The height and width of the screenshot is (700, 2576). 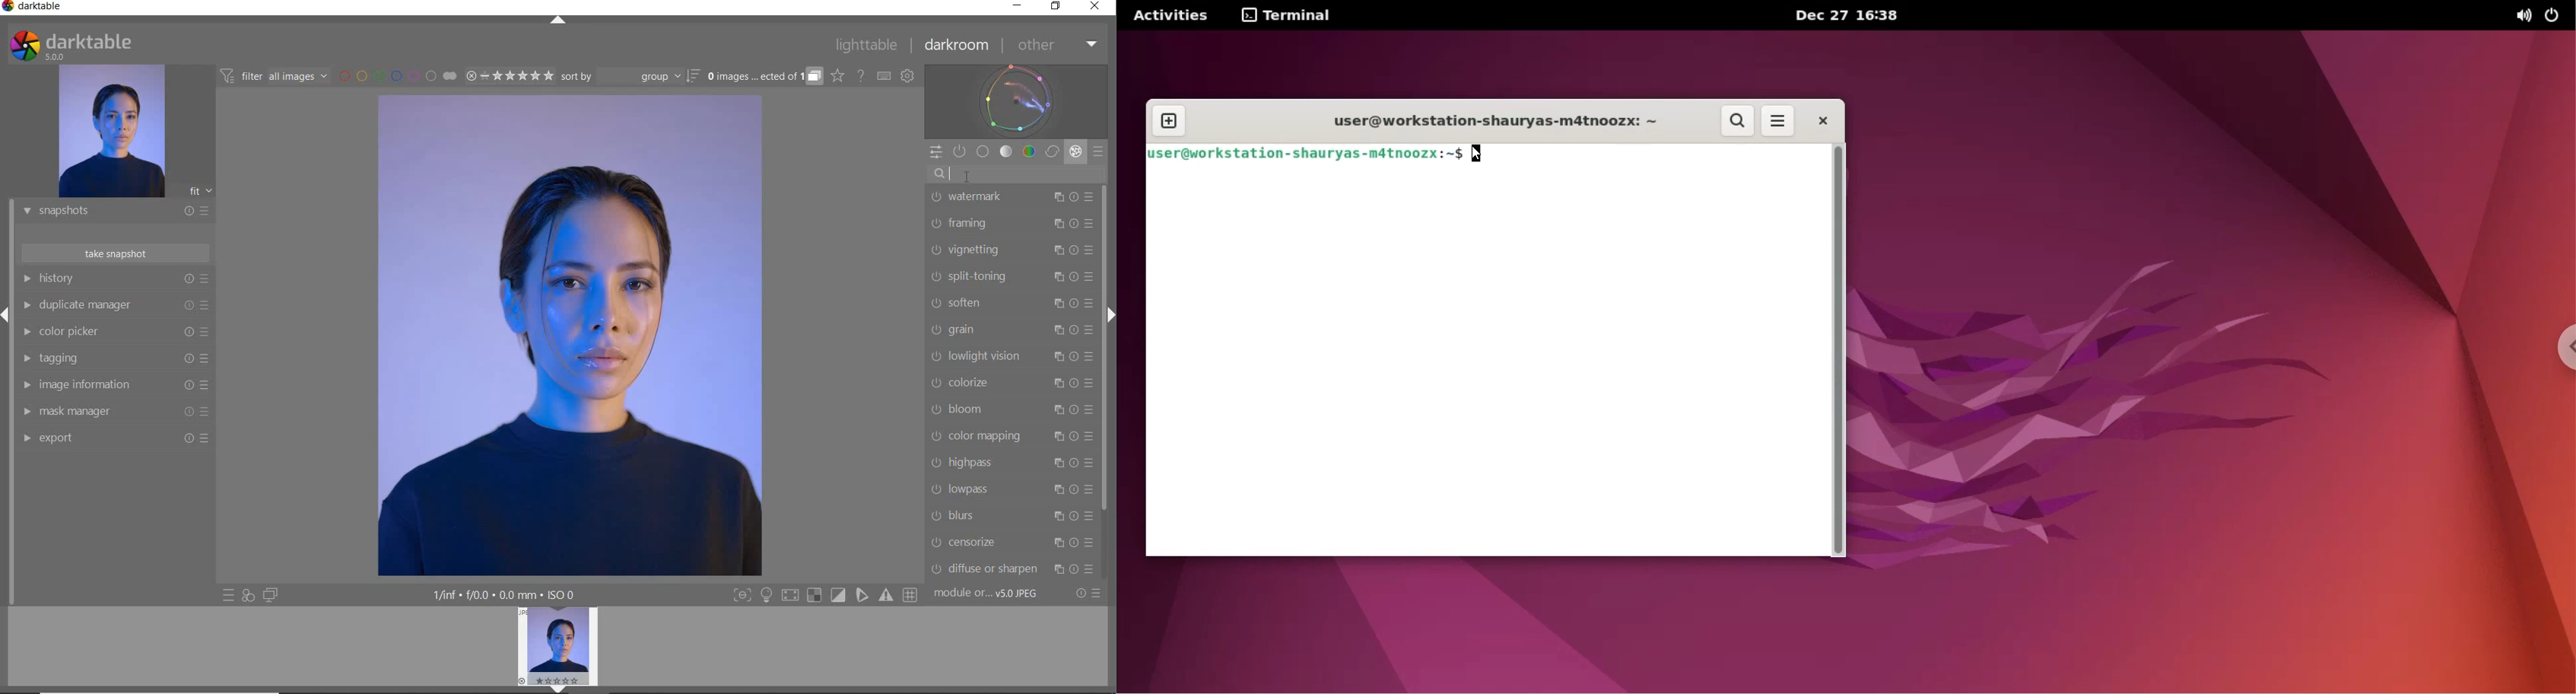 What do you see at coordinates (767, 596) in the screenshot?
I see `Button` at bounding box center [767, 596].